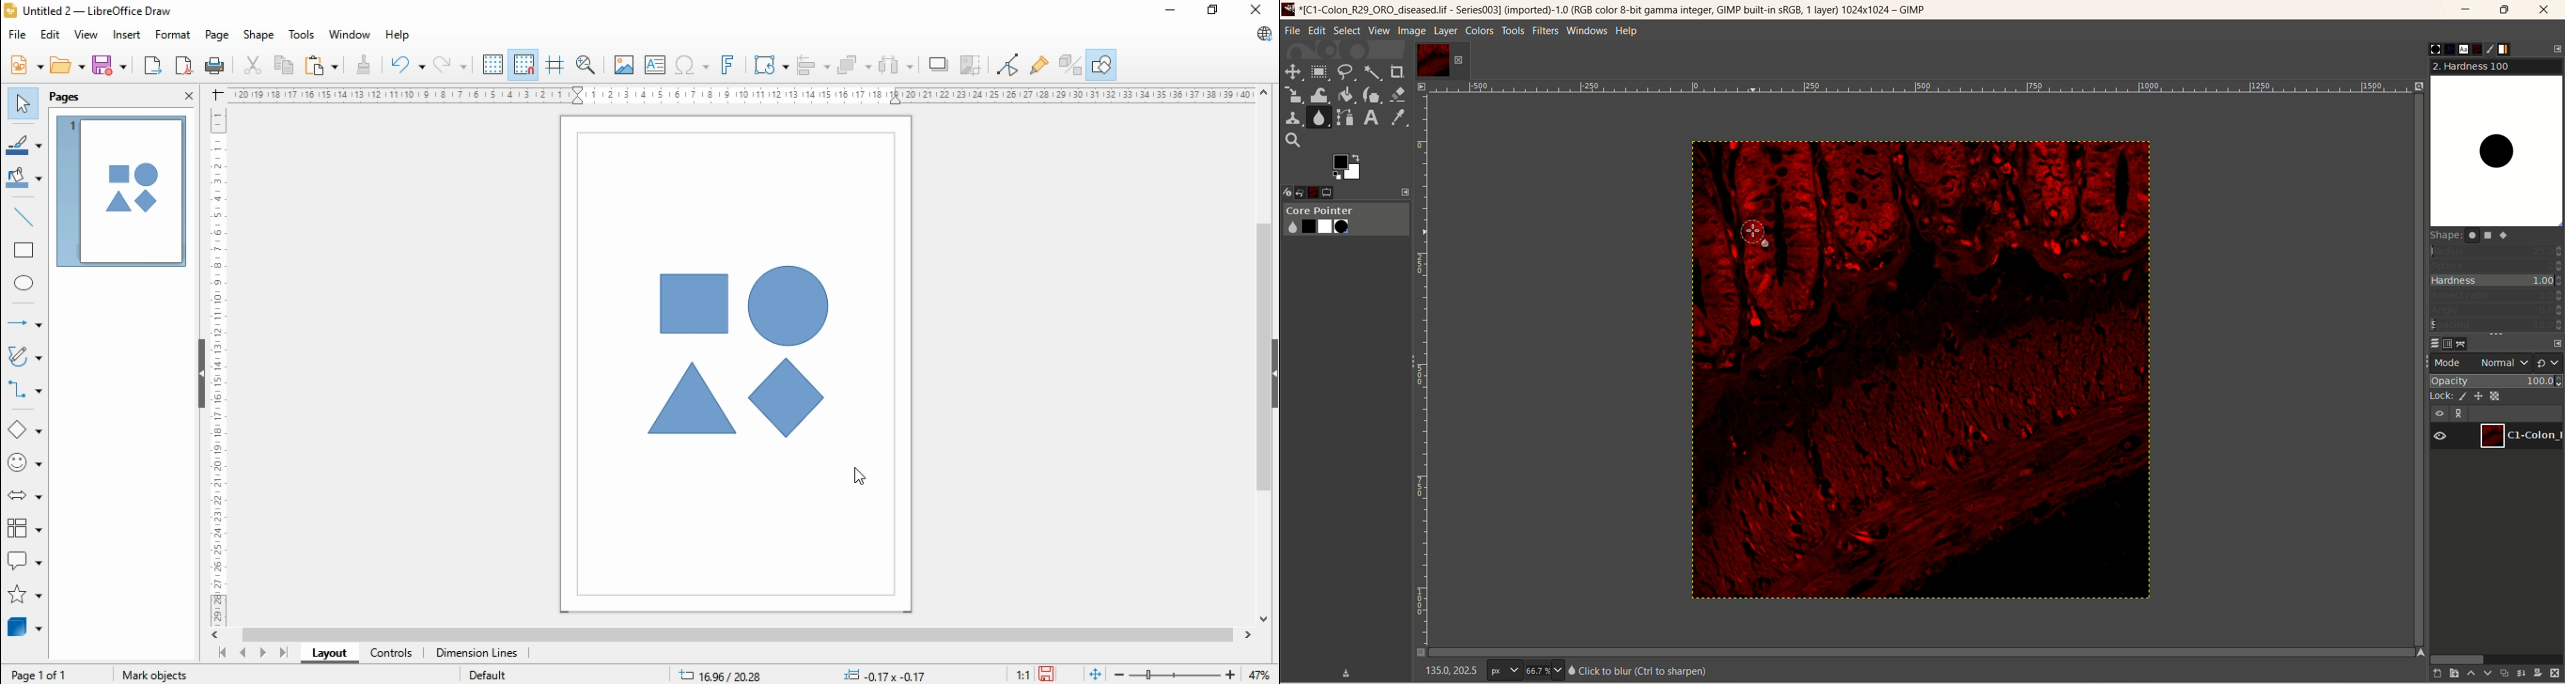 This screenshot has width=2576, height=700. What do you see at coordinates (2512, 50) in the screenshot?
I see `gradient` at bounding box center [2512, 50].